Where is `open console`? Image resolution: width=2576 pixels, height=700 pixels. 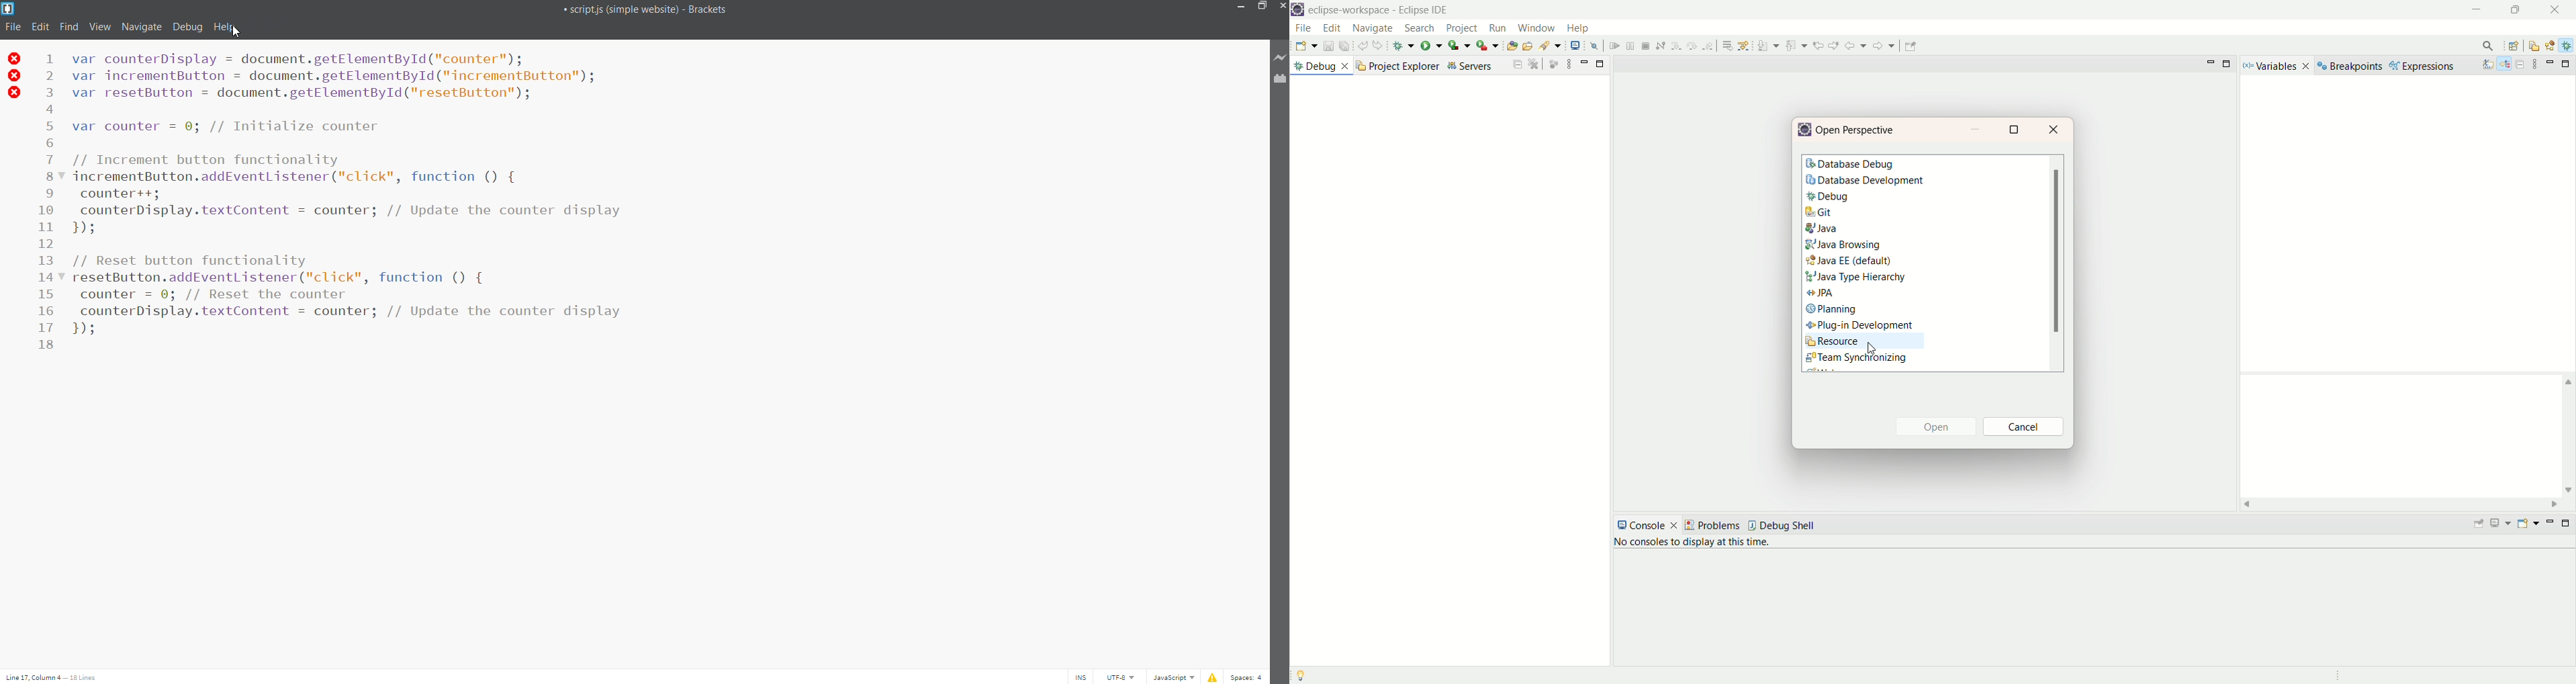 open console is located at coordinates (2527, 523).